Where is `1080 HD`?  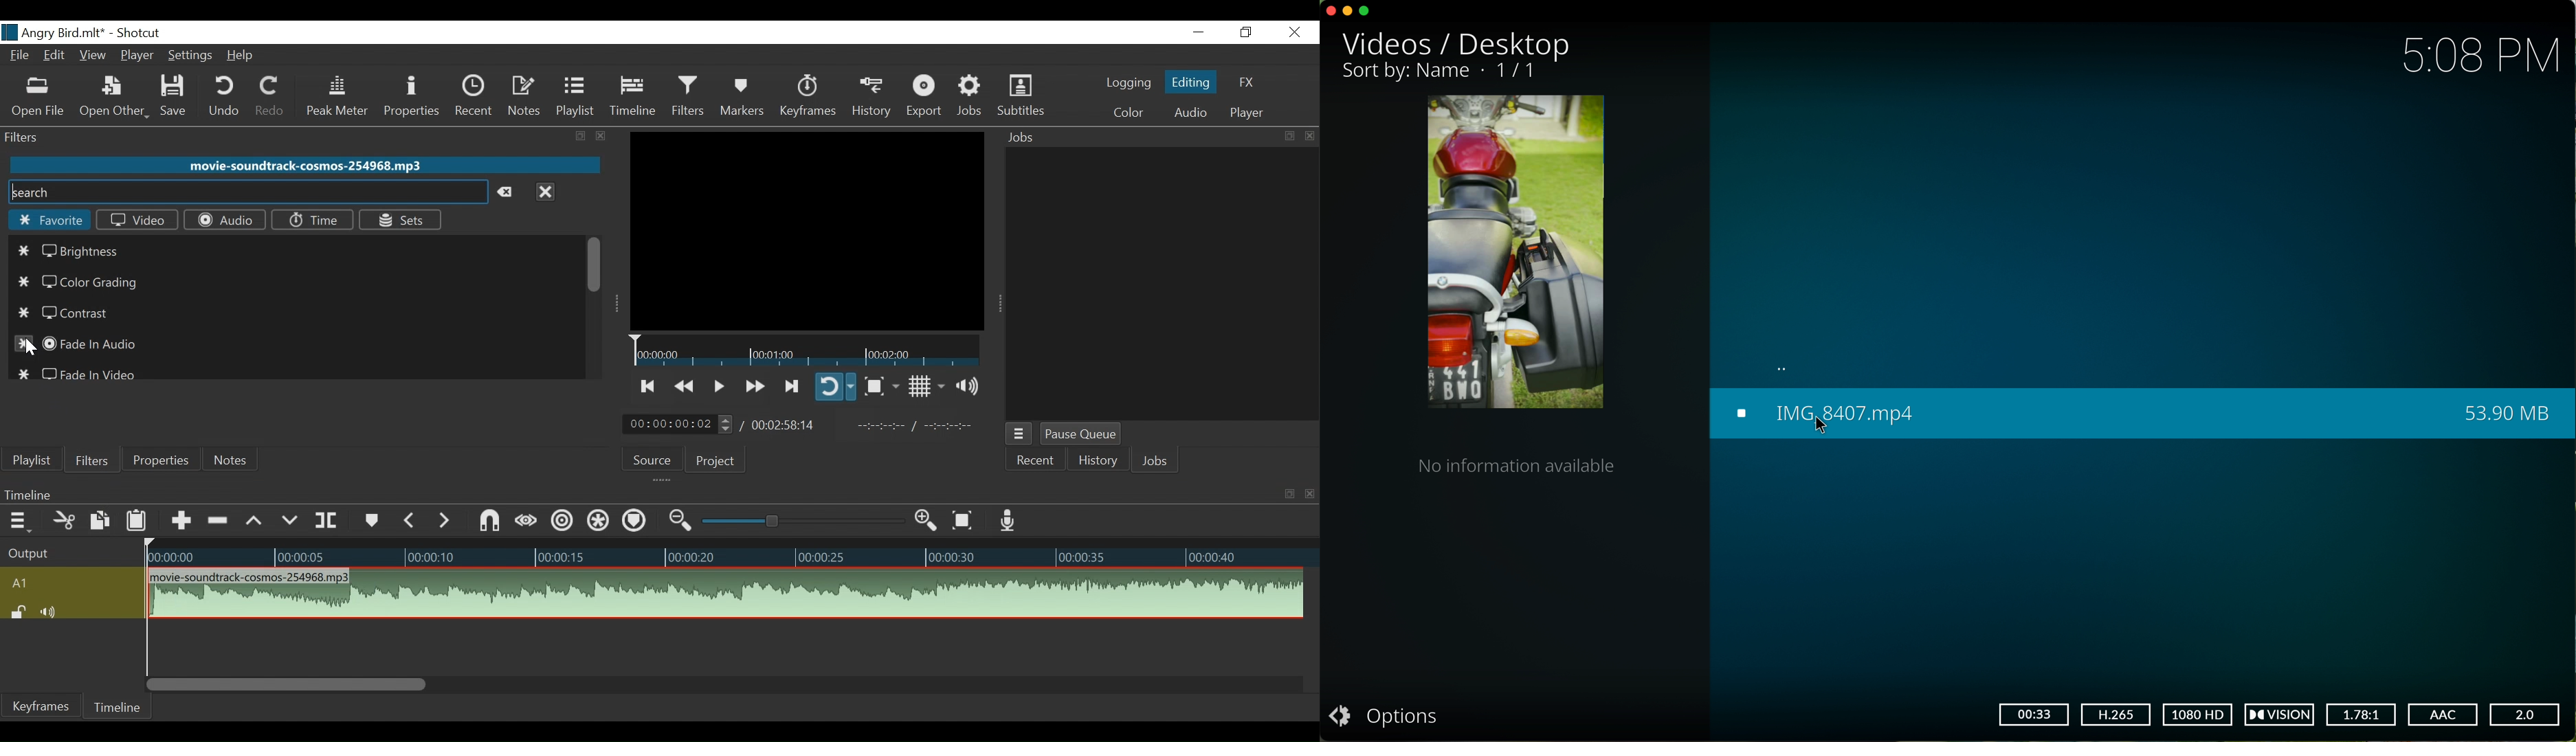
1080 HD is located at coordinates (2198, 715).